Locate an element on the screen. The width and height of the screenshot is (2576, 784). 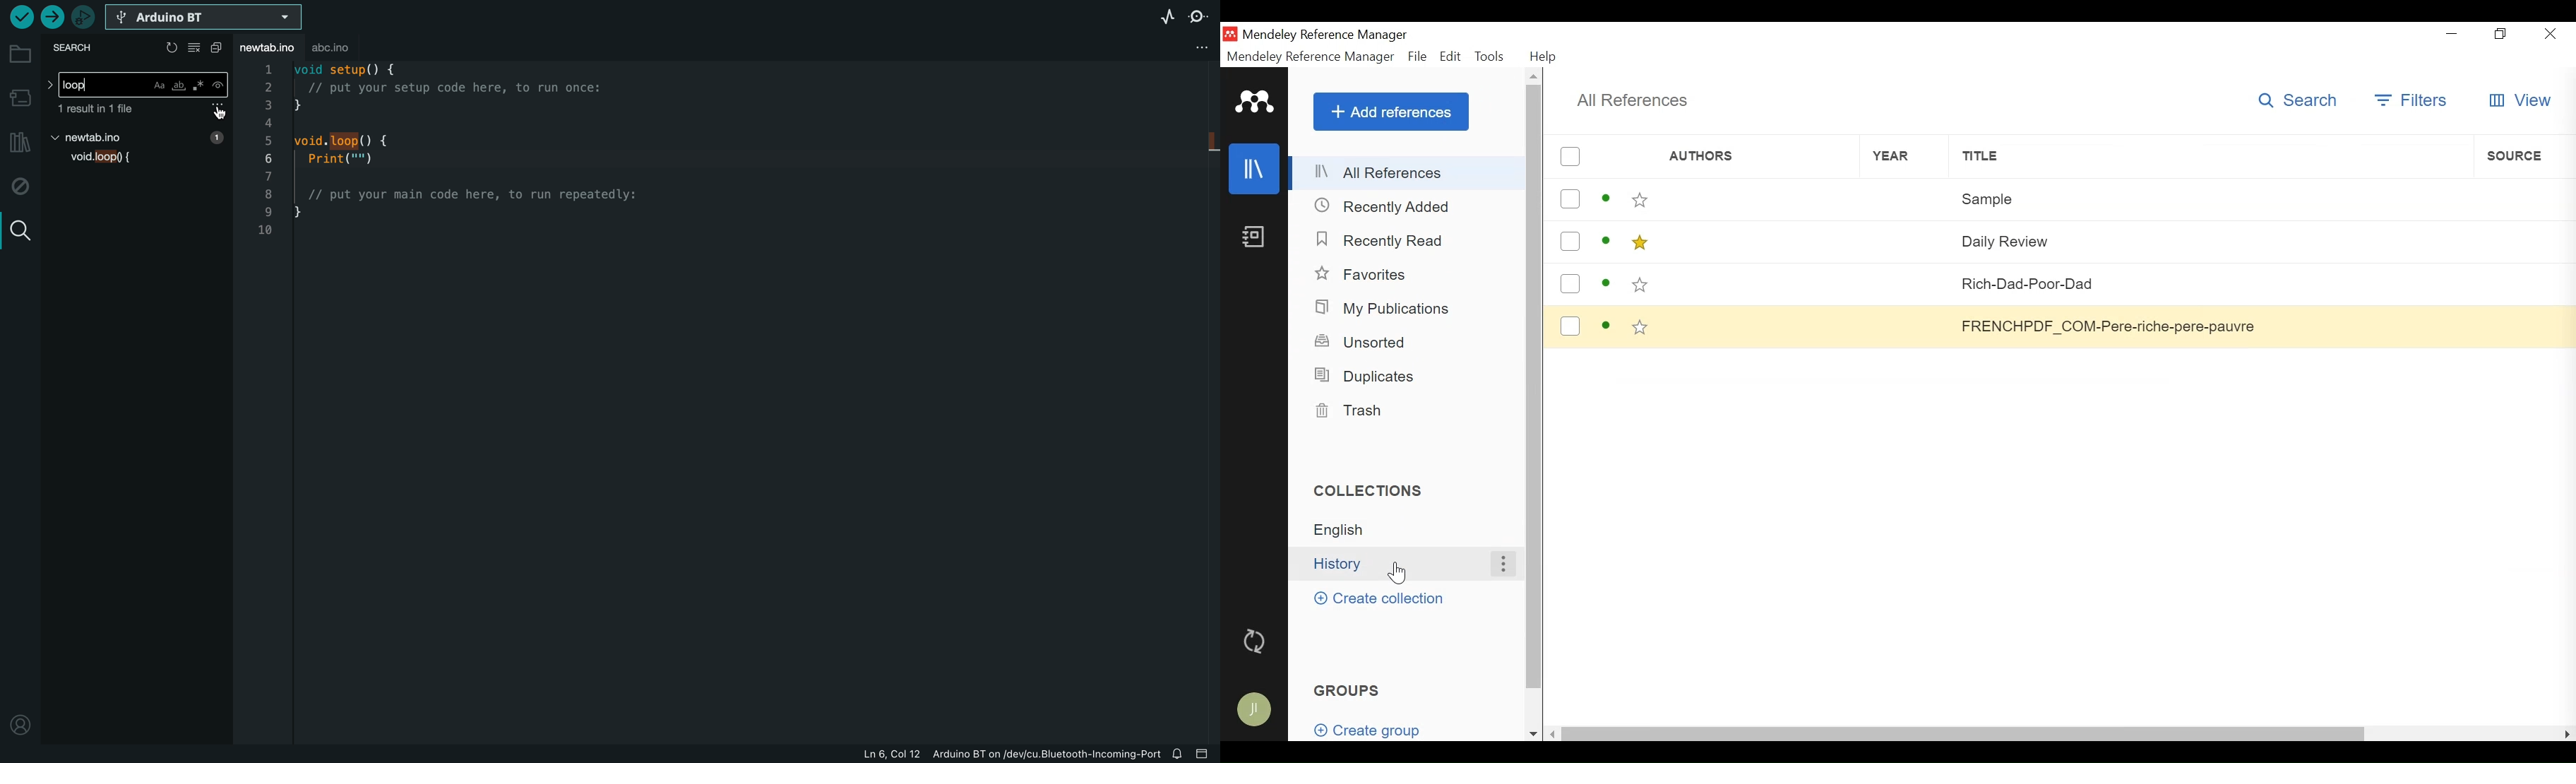
Unsorted is located at coordinates (1364, 341).